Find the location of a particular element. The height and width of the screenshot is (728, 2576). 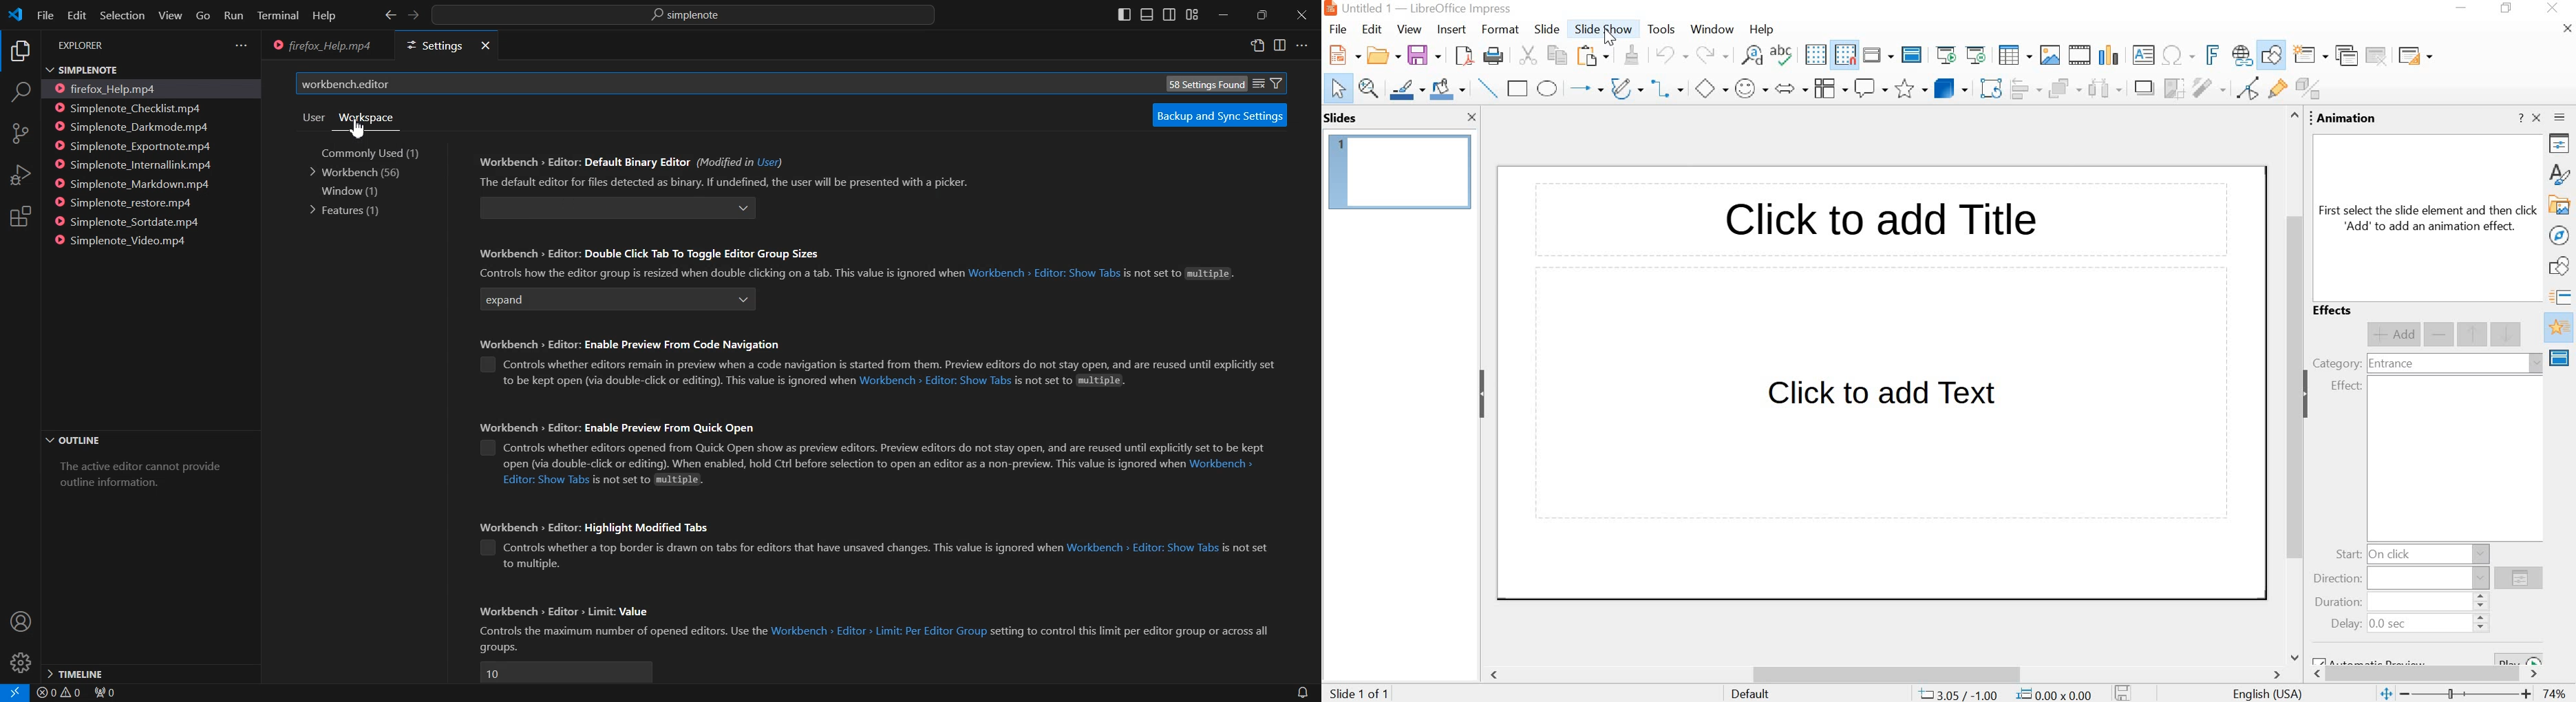

formatting is located at coordinates (1630, 55).